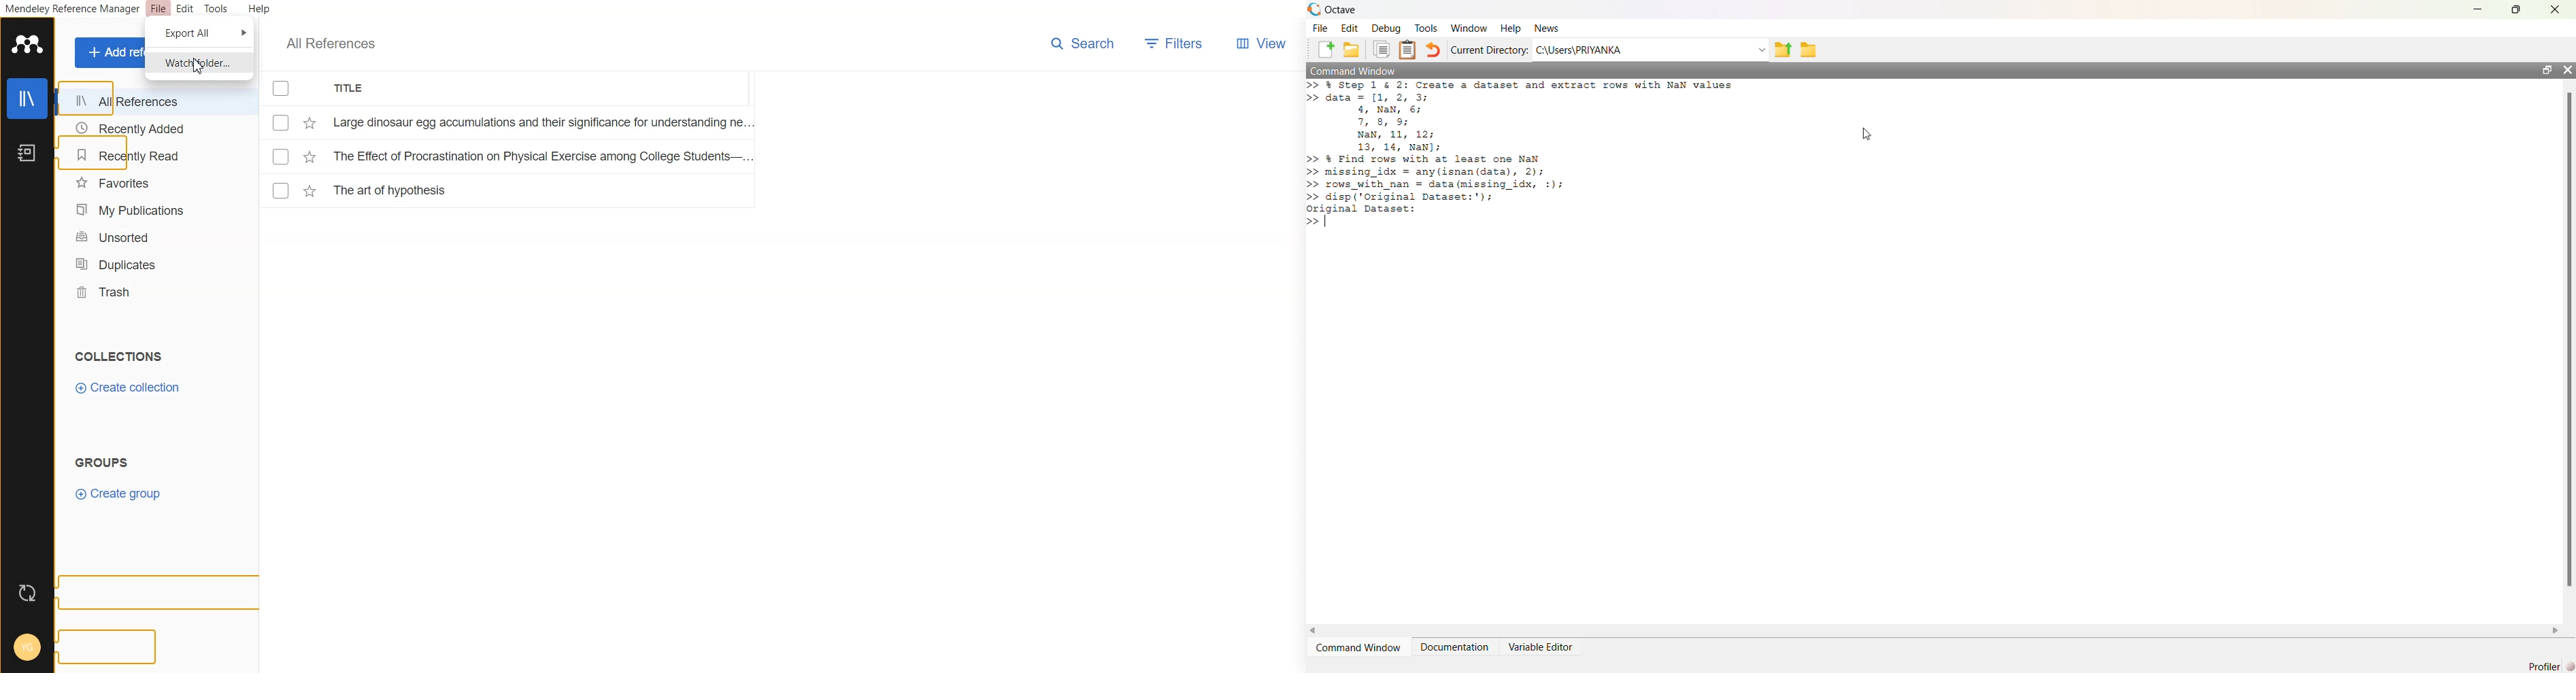  Describe the element at coordinates (120, 494) in the screenshot. I see `Create group` at that location.